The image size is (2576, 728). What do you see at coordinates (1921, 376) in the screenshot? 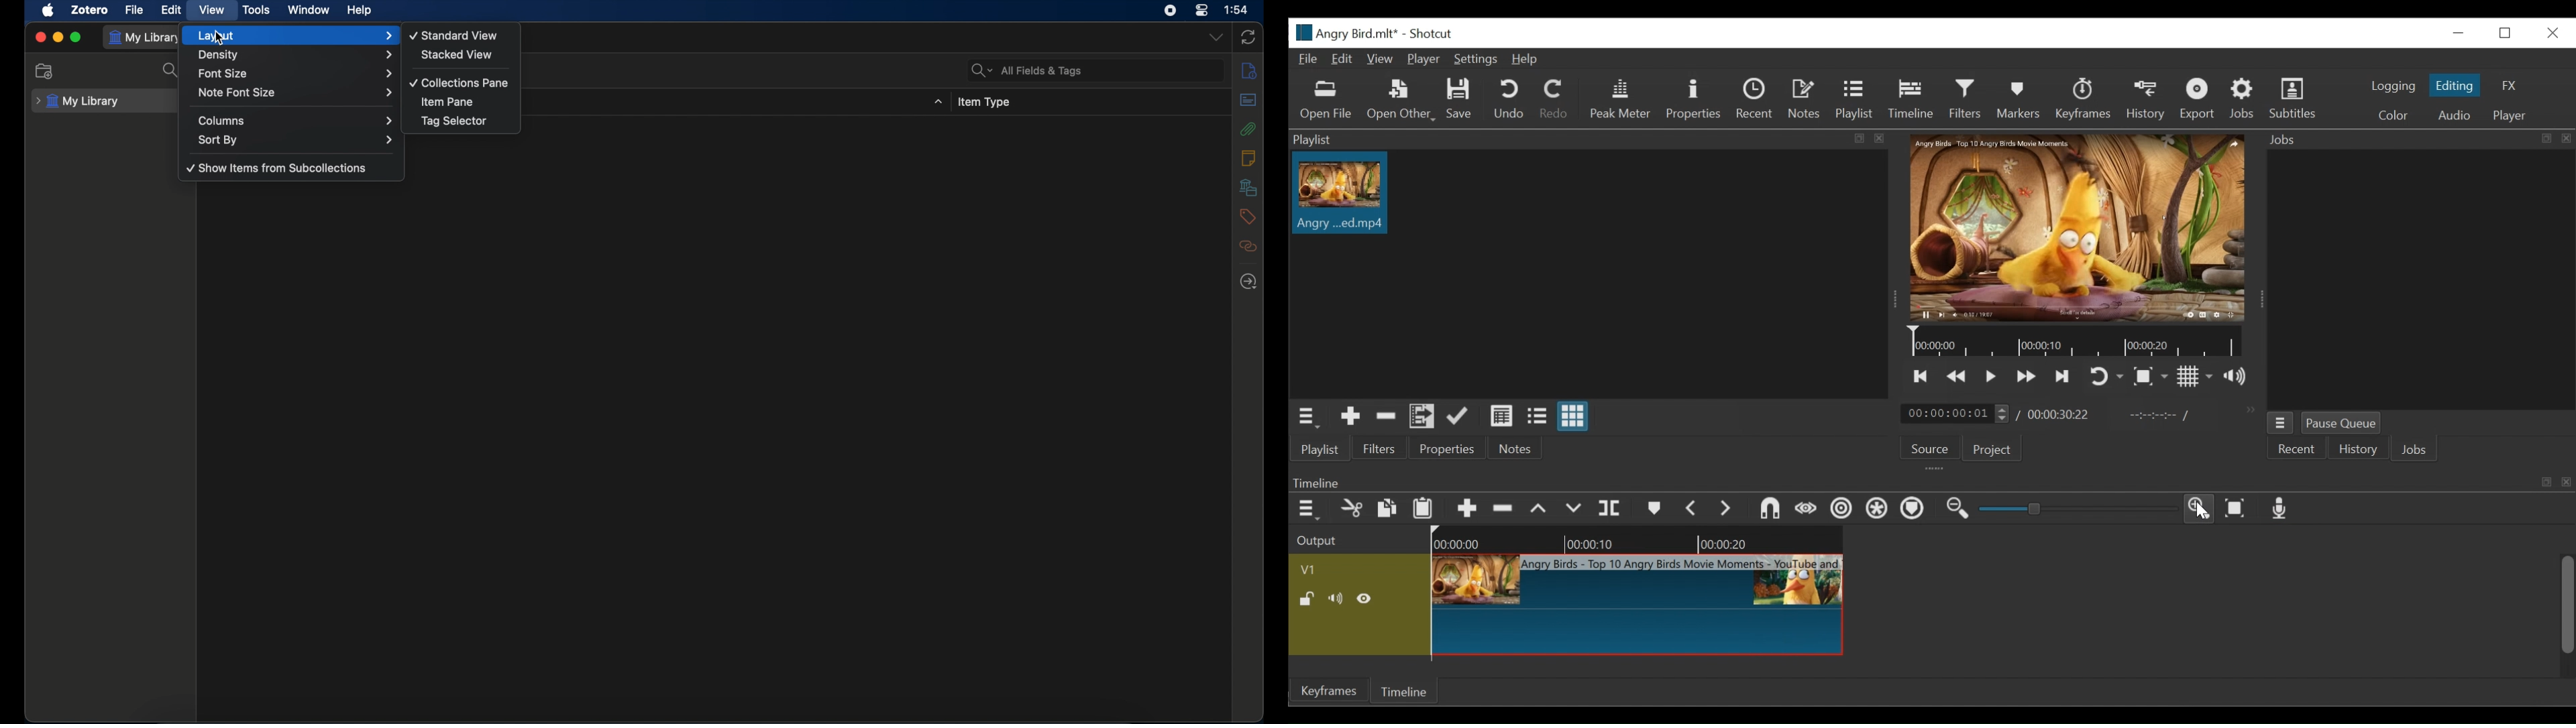
I see `Skip to the previous point` at bounding box center [1921, 376].